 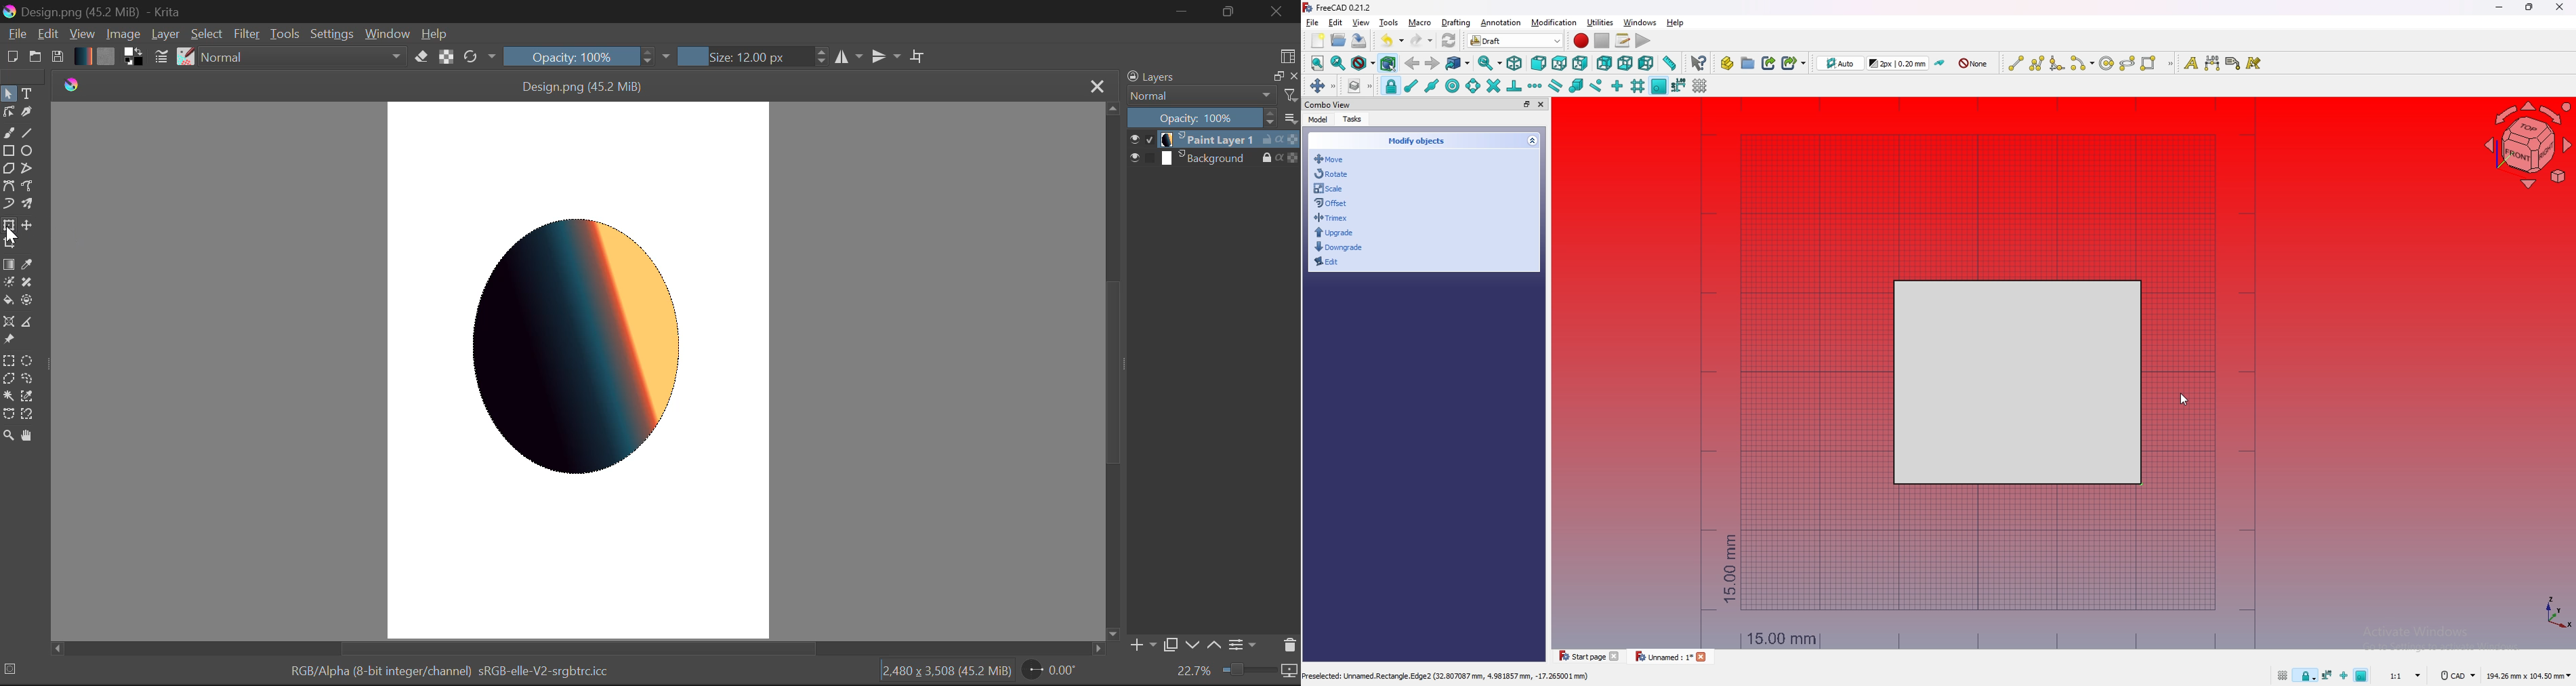 I want to click on Eraser, so click(x=422, y=56).